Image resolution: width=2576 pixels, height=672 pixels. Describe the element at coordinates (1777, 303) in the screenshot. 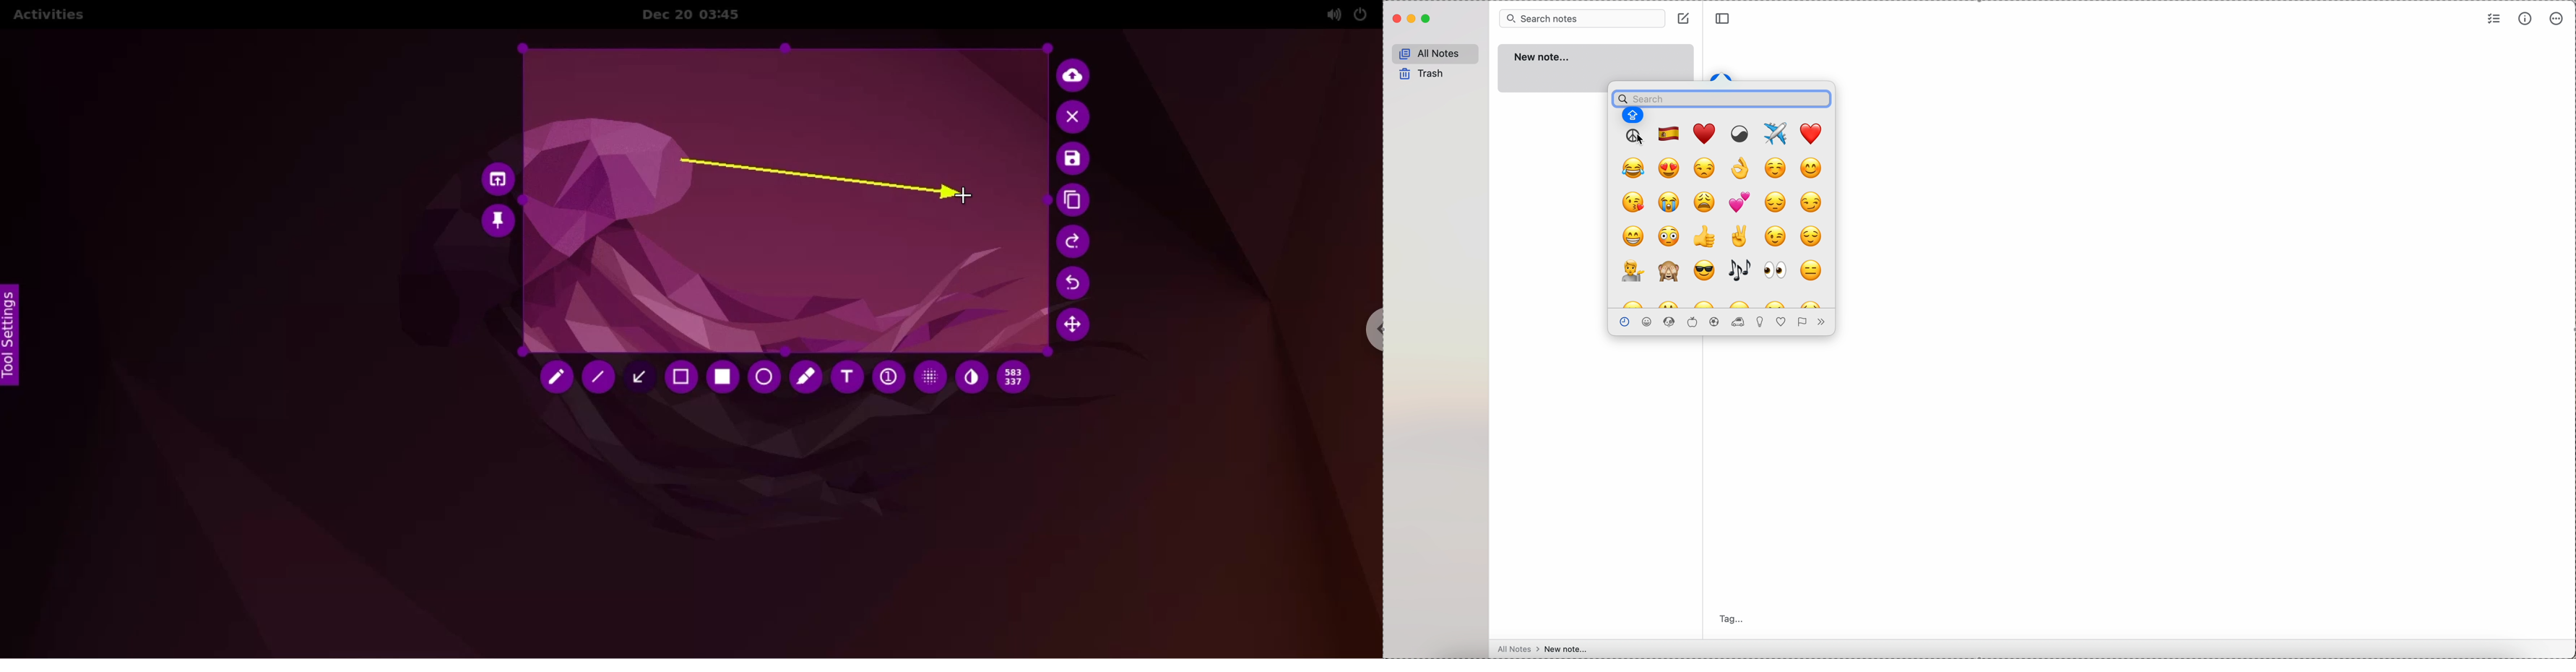

I see `emoji` at that location.